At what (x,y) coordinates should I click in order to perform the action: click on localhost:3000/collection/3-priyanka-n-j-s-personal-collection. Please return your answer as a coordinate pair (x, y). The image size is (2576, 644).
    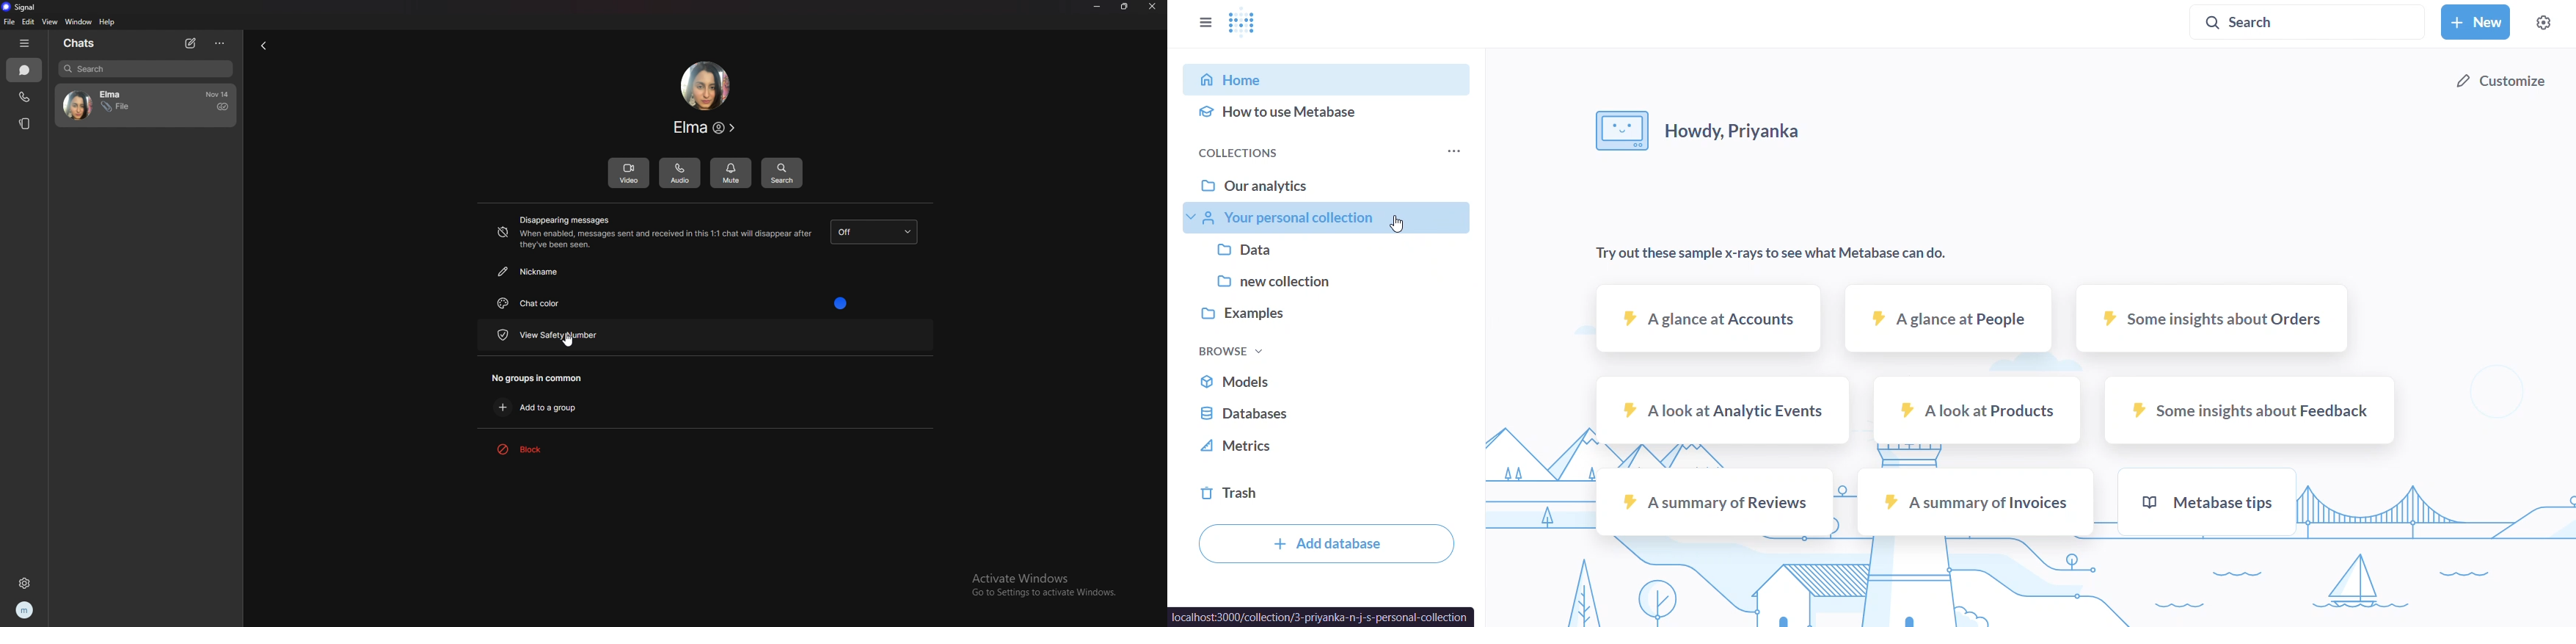
    Looking at the image, I should click on (1320, 616).